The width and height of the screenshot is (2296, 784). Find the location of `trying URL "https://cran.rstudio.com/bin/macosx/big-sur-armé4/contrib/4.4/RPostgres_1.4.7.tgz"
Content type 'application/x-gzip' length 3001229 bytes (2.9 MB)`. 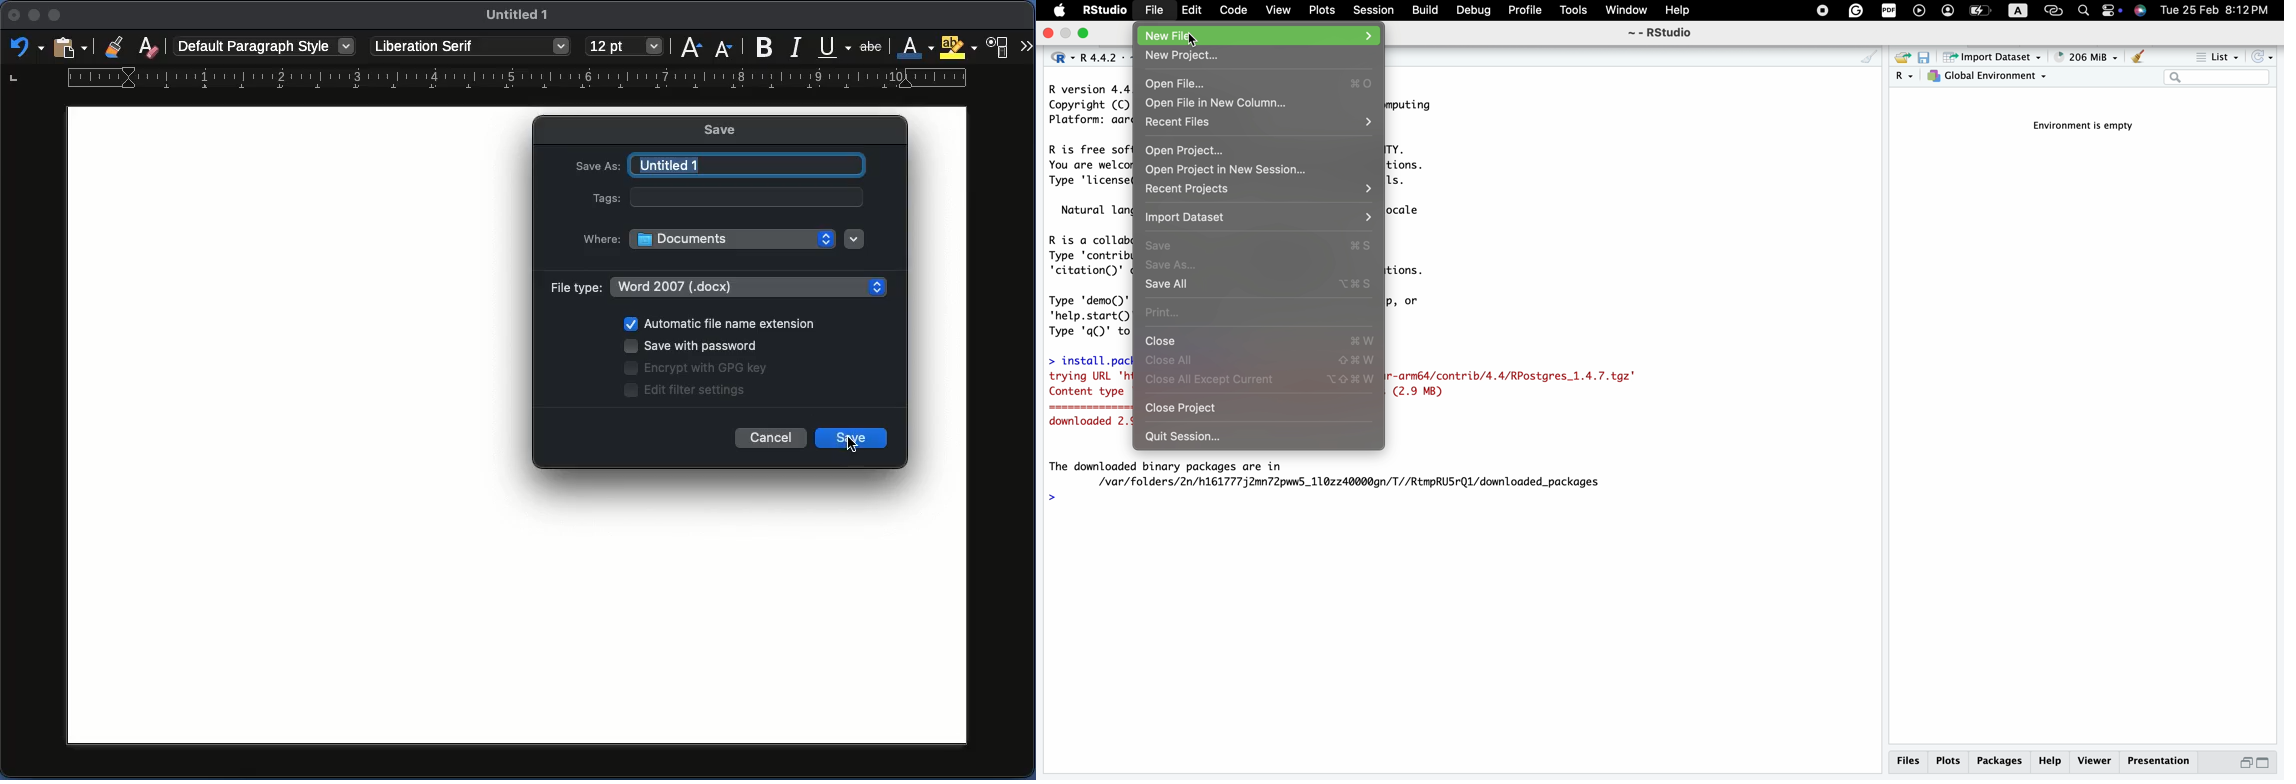

trying URL "https://cran.rstudio.com/bin/macosx/big-sur-armé4/contrib/4.4/RPostgres_1.4.7.tgz"
Content type 'application/x-gzip' length 3001229 bytes (2.9 MB) is located at coordinates (1088, 386).